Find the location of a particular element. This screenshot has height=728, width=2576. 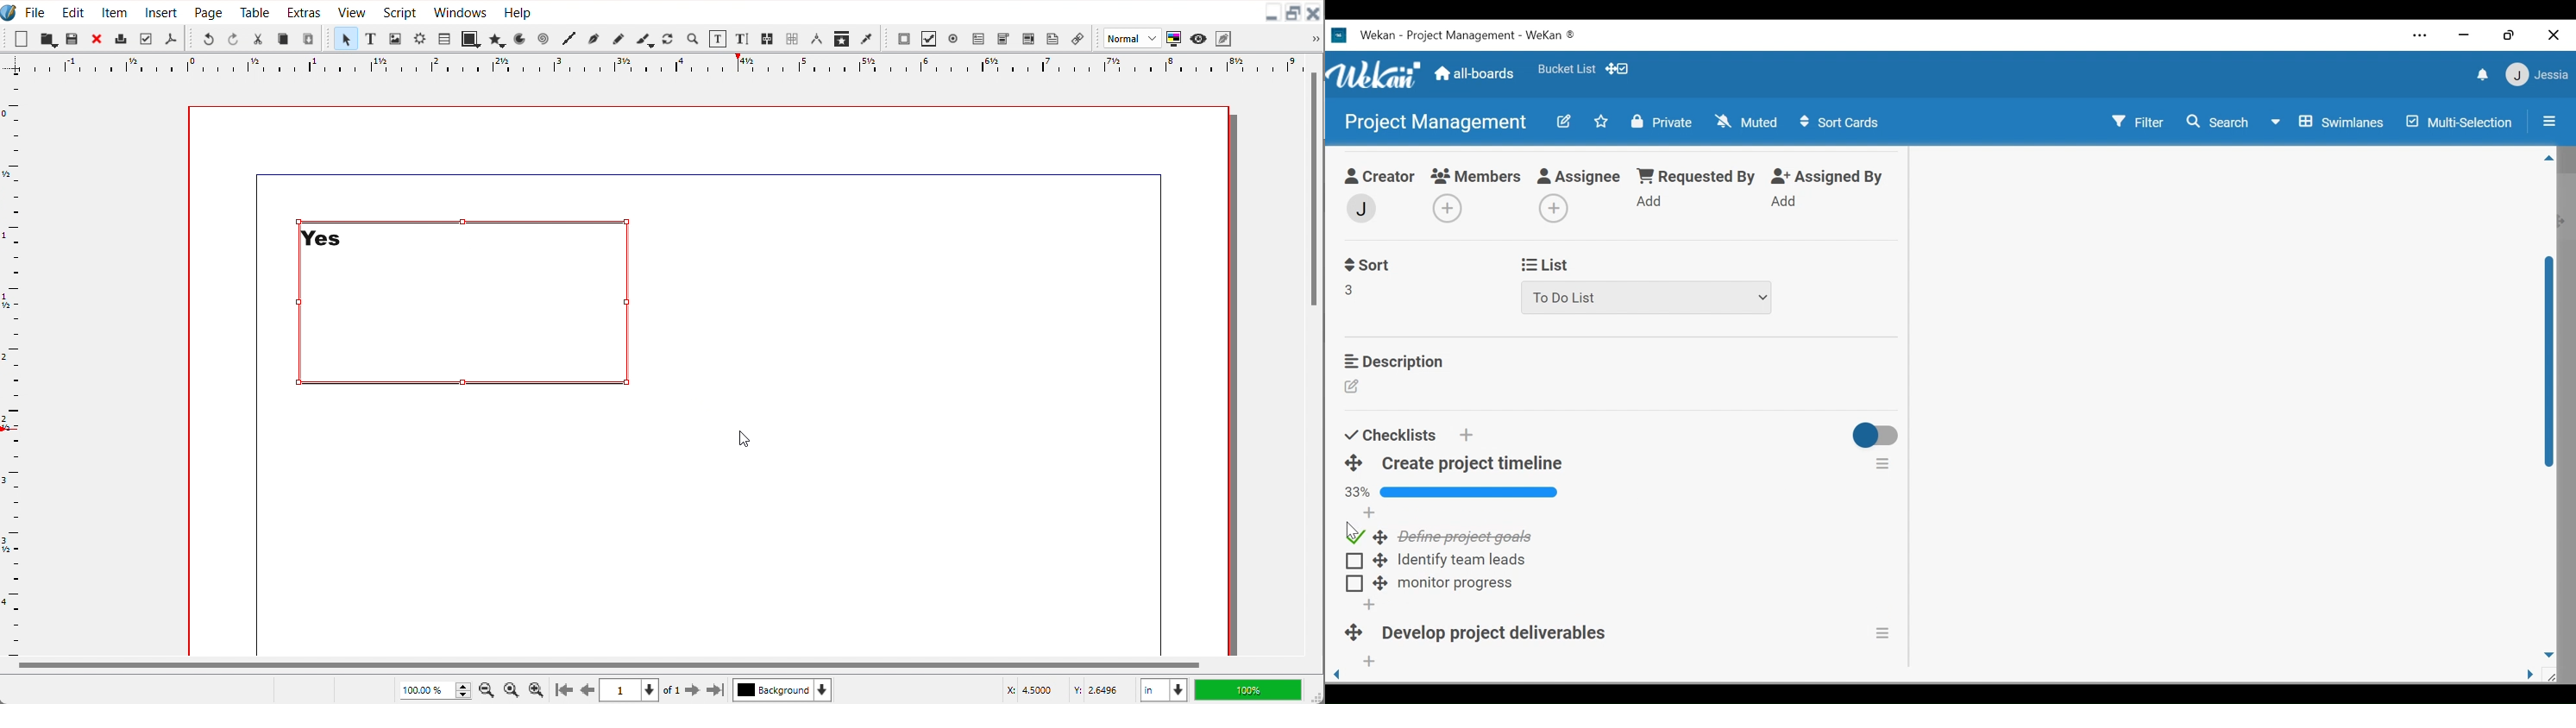

add is located at coordinates (1377, 608).